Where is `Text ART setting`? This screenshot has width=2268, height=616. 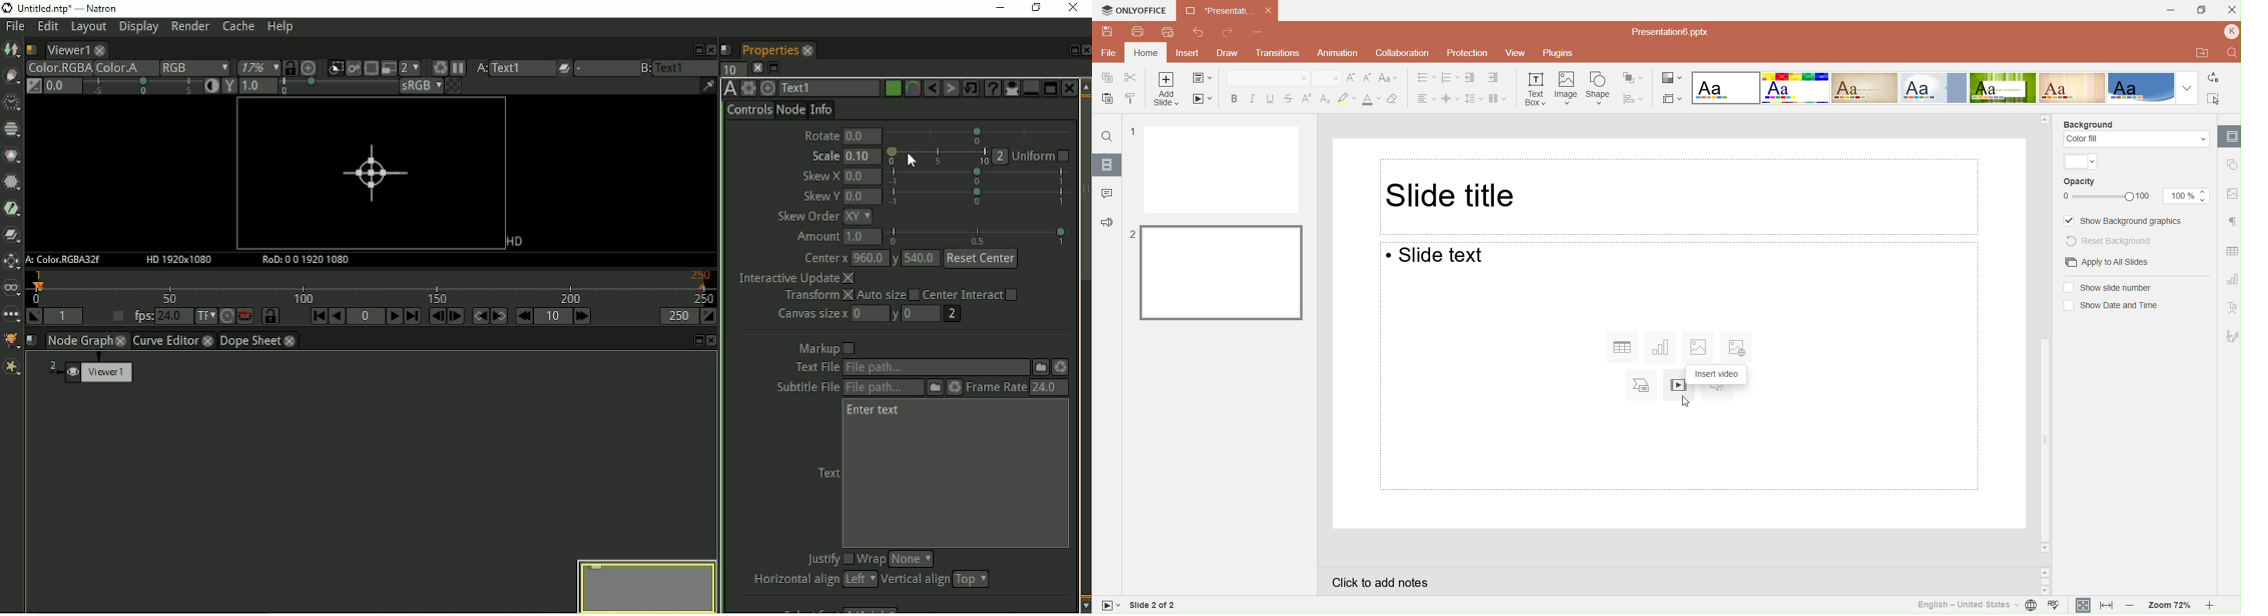 Text ART setting is located at coordinates (2230, 308).